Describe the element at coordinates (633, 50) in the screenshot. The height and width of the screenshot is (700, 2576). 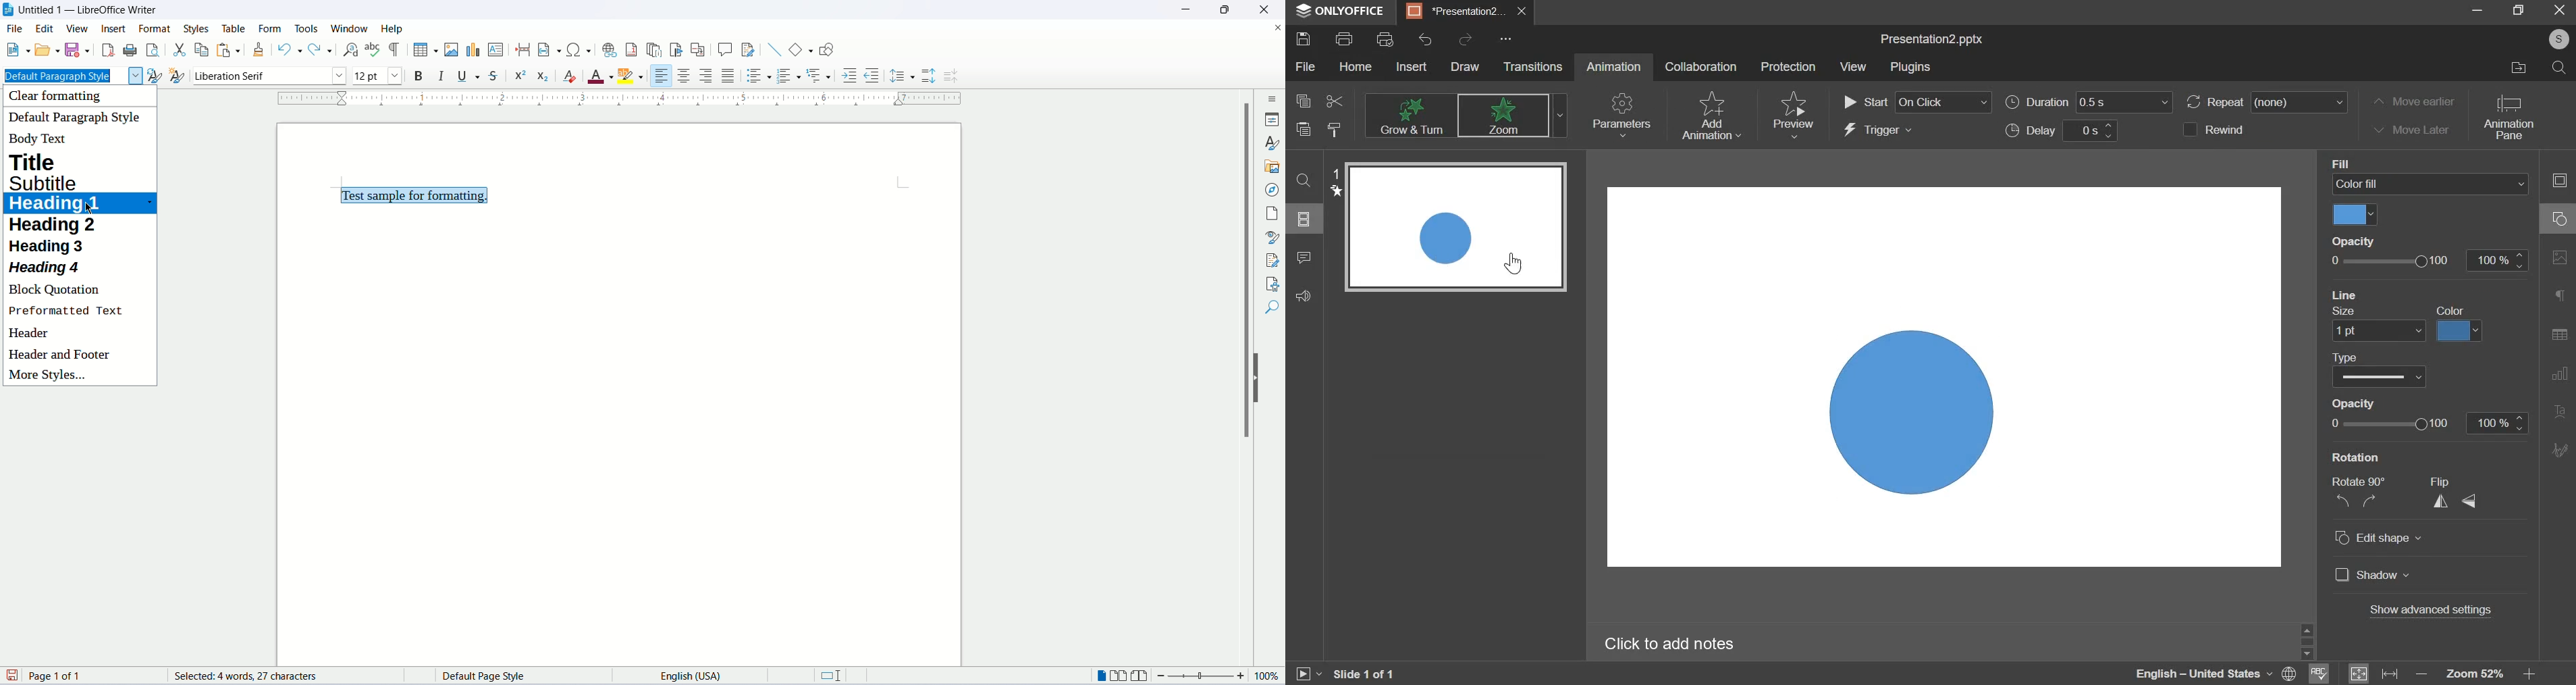
I see `insert footnote` at that location.